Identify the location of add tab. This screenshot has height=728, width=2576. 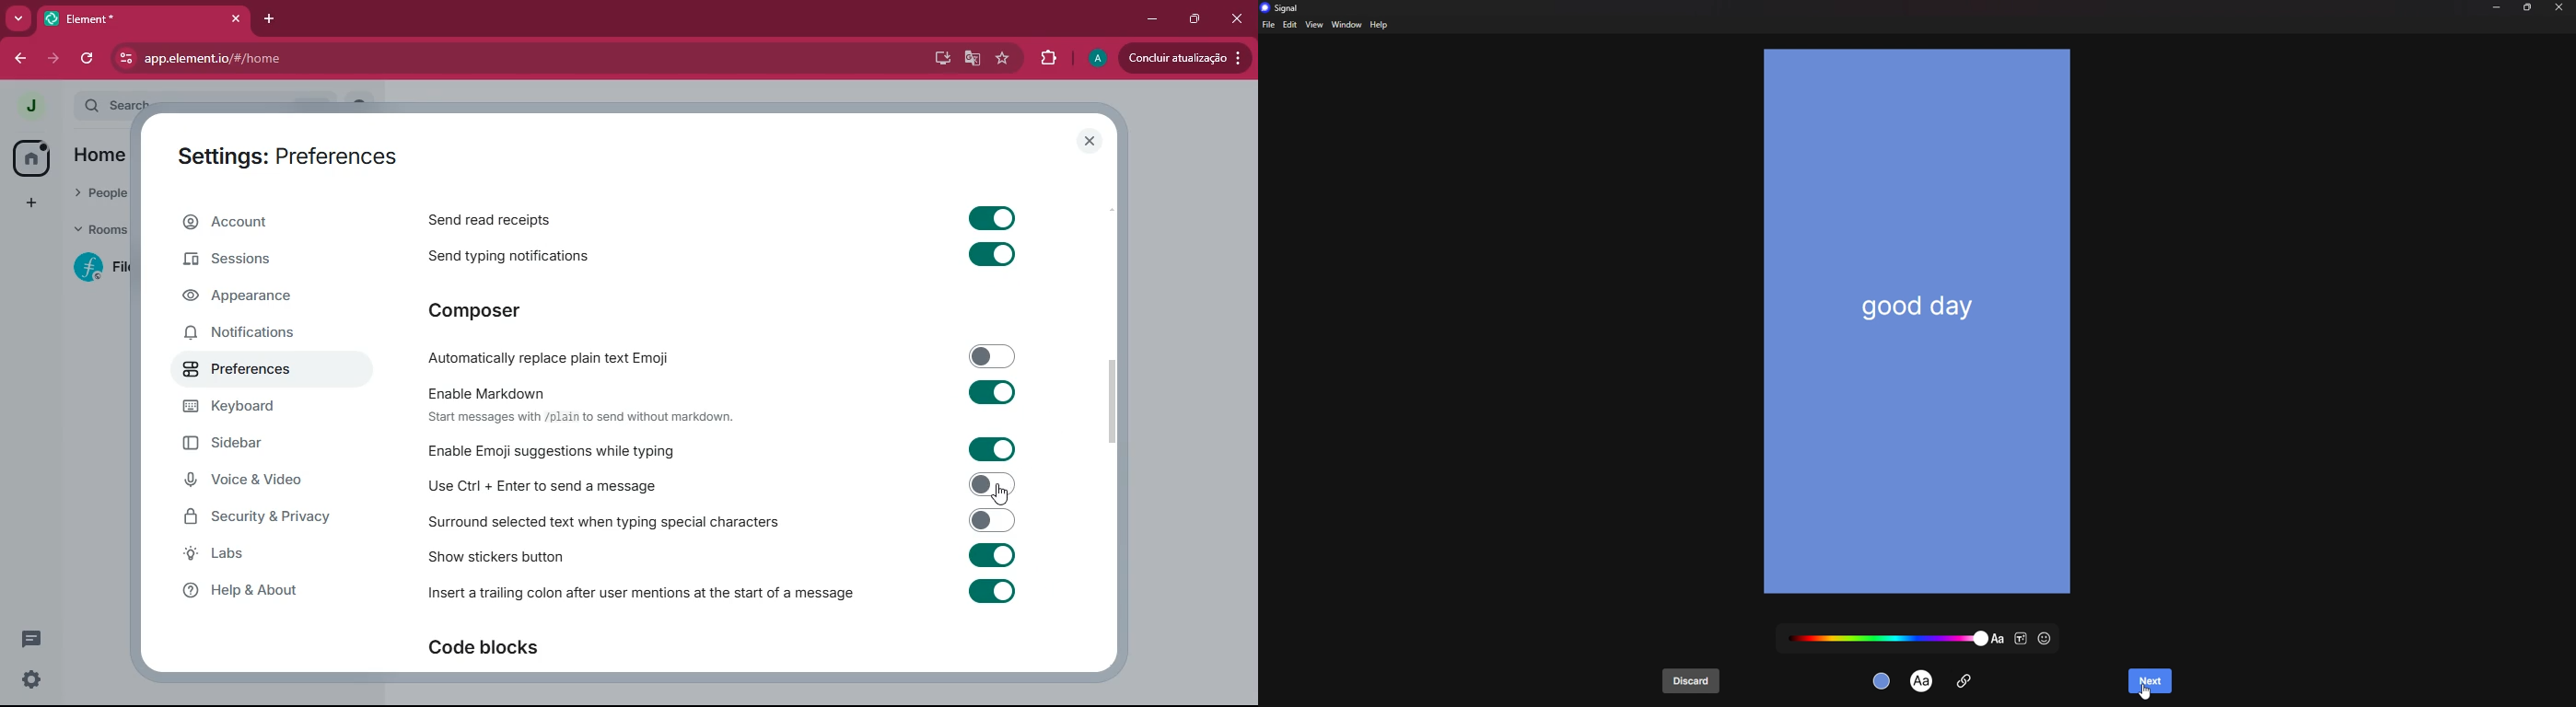
(271, 19).